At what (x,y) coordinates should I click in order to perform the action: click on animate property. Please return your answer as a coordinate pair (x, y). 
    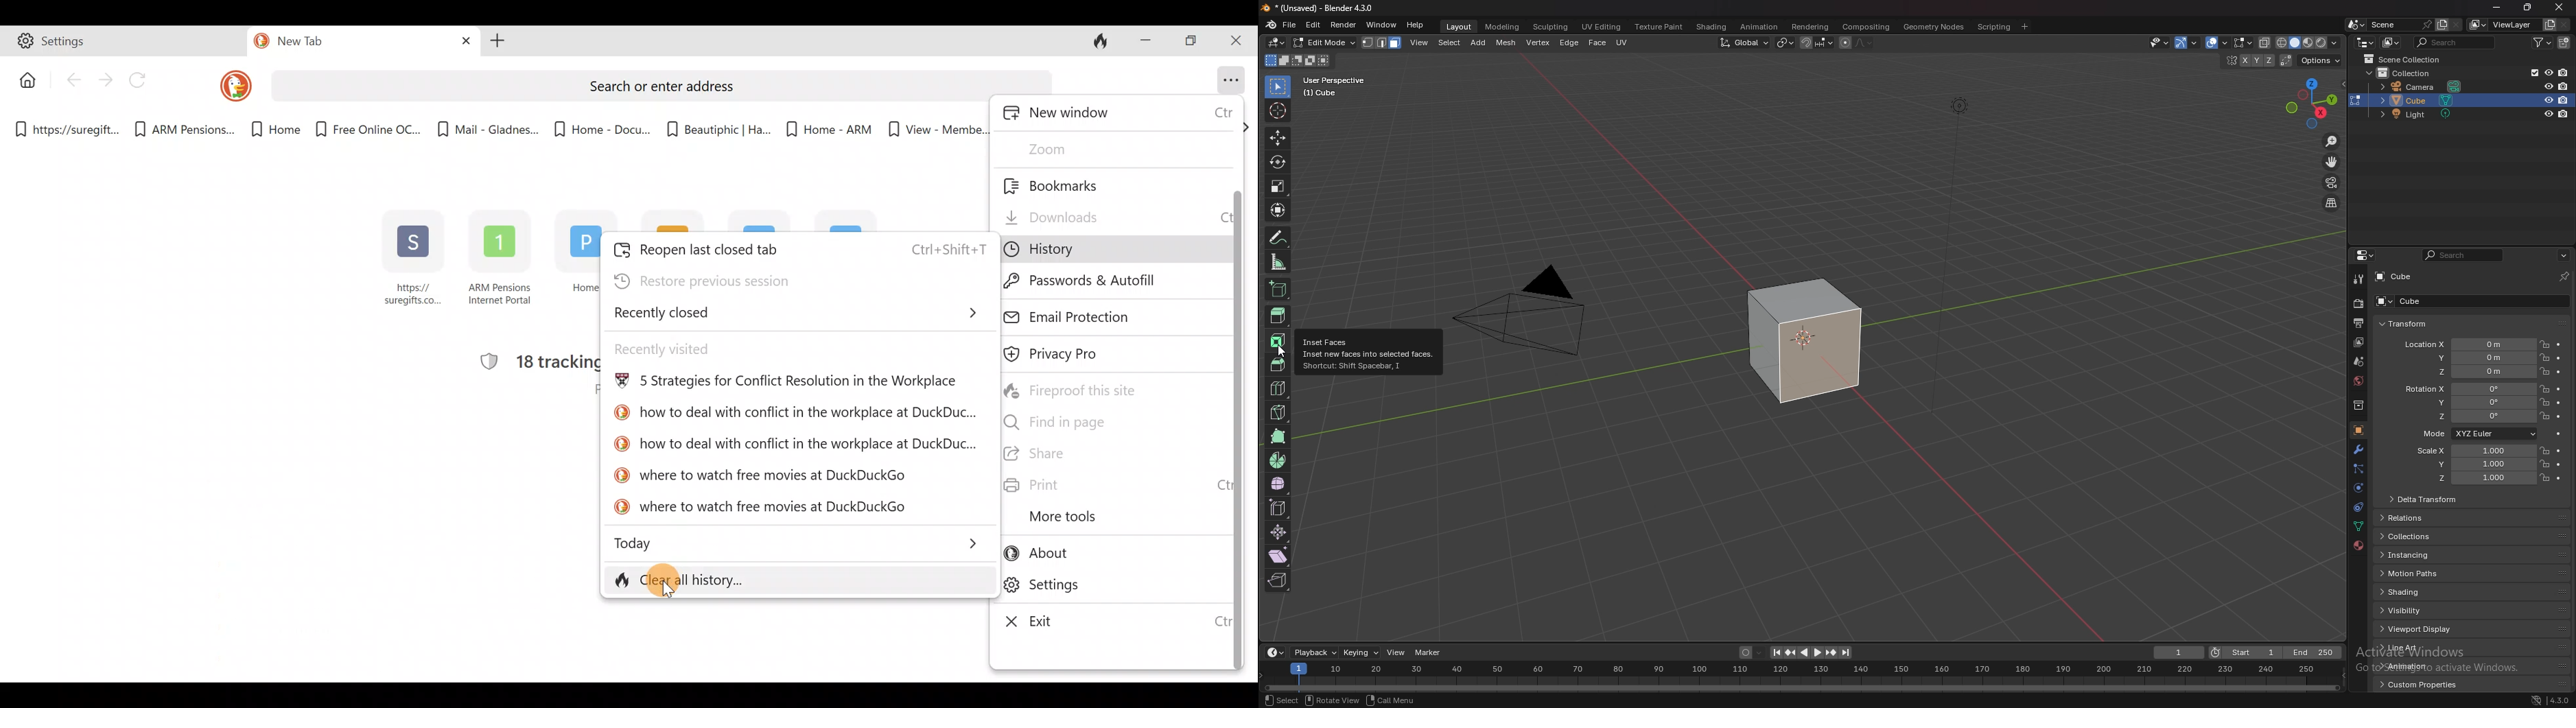
    Looking at the image, I should click on (2558, 451).